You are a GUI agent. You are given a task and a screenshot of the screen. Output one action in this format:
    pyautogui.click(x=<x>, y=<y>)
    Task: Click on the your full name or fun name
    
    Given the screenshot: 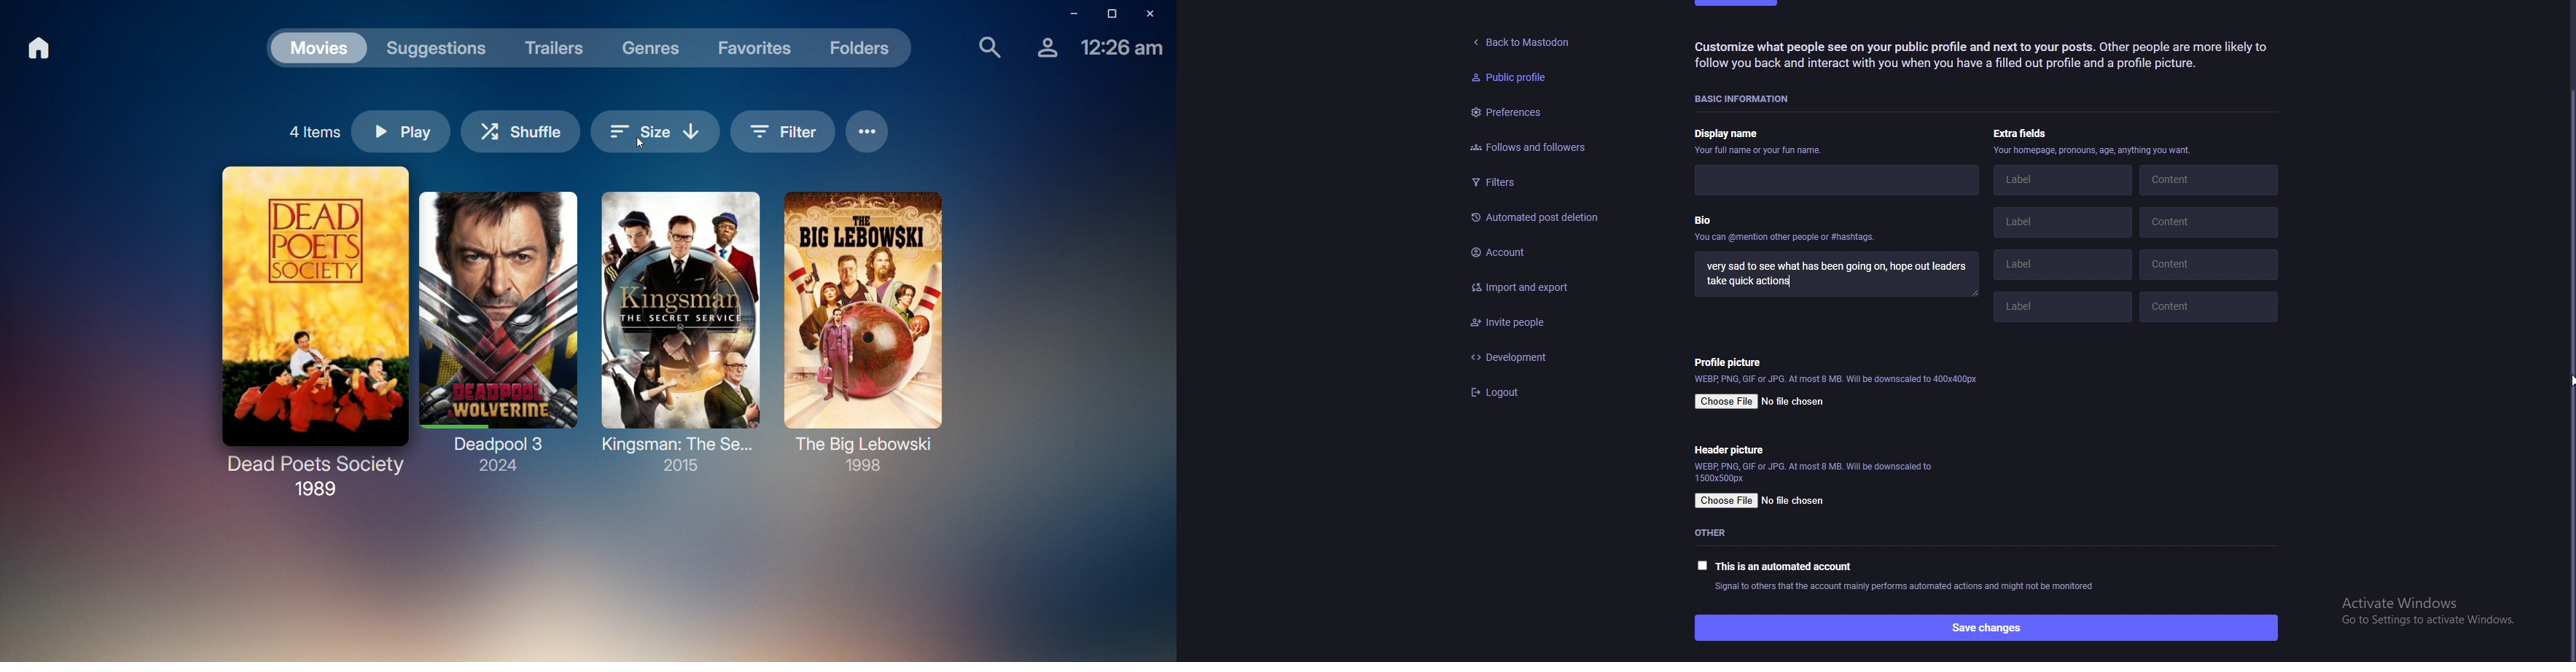 What is the action you would take?
    pyautogui.click(x=1763, y=151)
    